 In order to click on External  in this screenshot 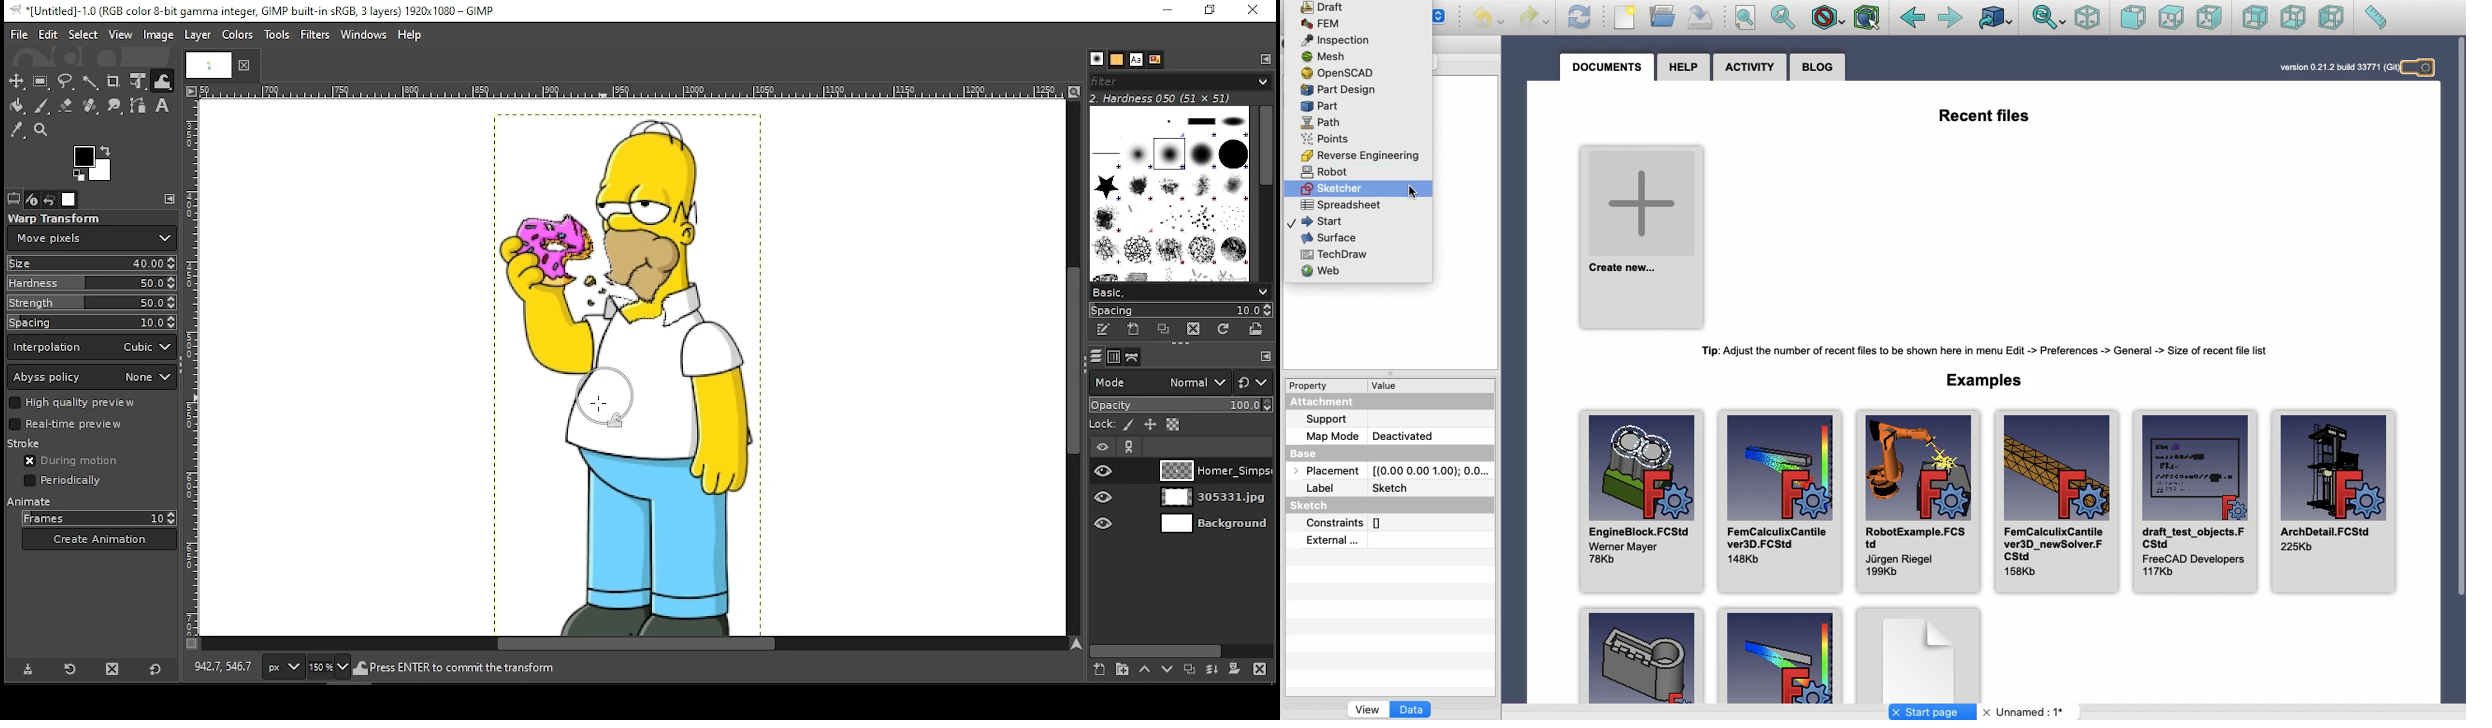, I will do `click(1333, 541)`.